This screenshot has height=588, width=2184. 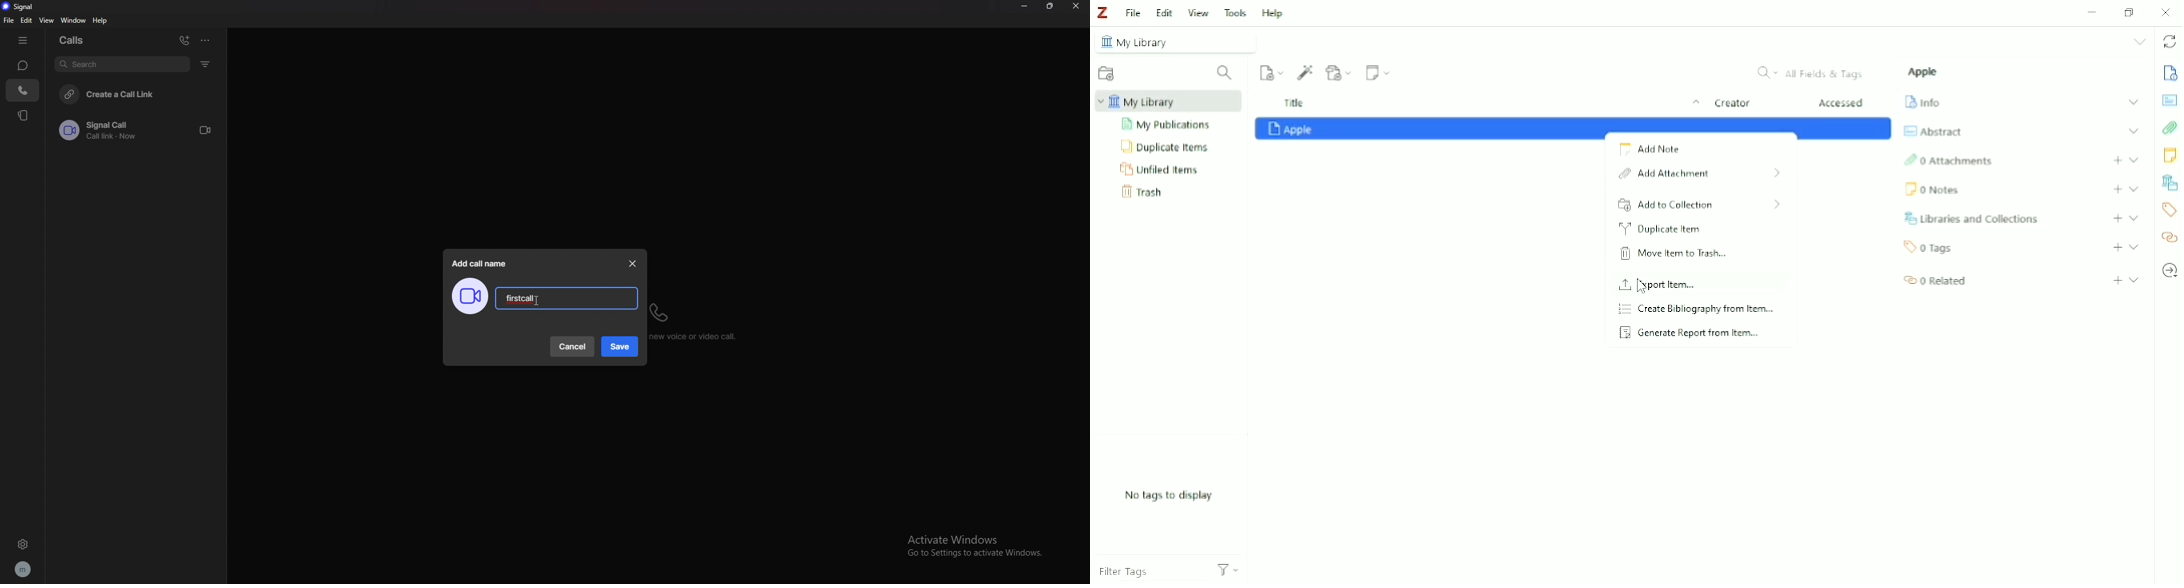 What do you see at coordinates (533, 302) in the screenshot?
I see `cursor` at bounding box center [533, 302].